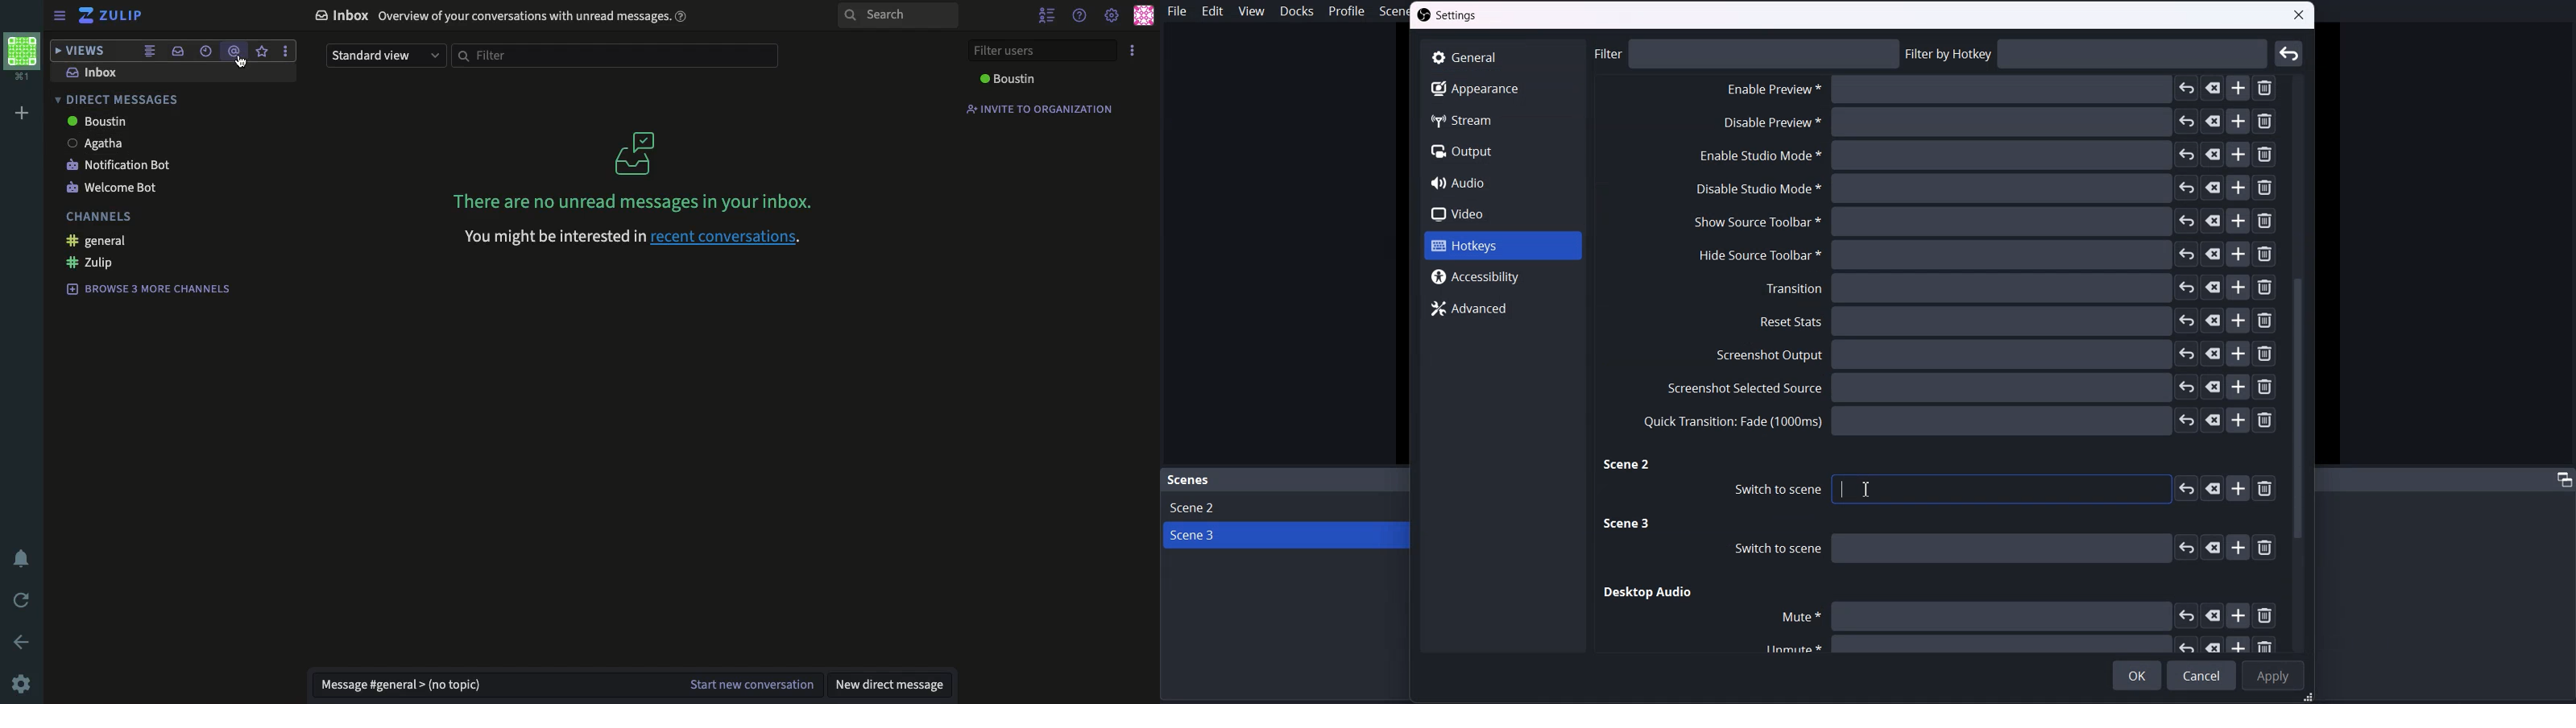 The width and height of the screenshot is (2576, 728). I want to click on Scene two, so click(1629, 466).